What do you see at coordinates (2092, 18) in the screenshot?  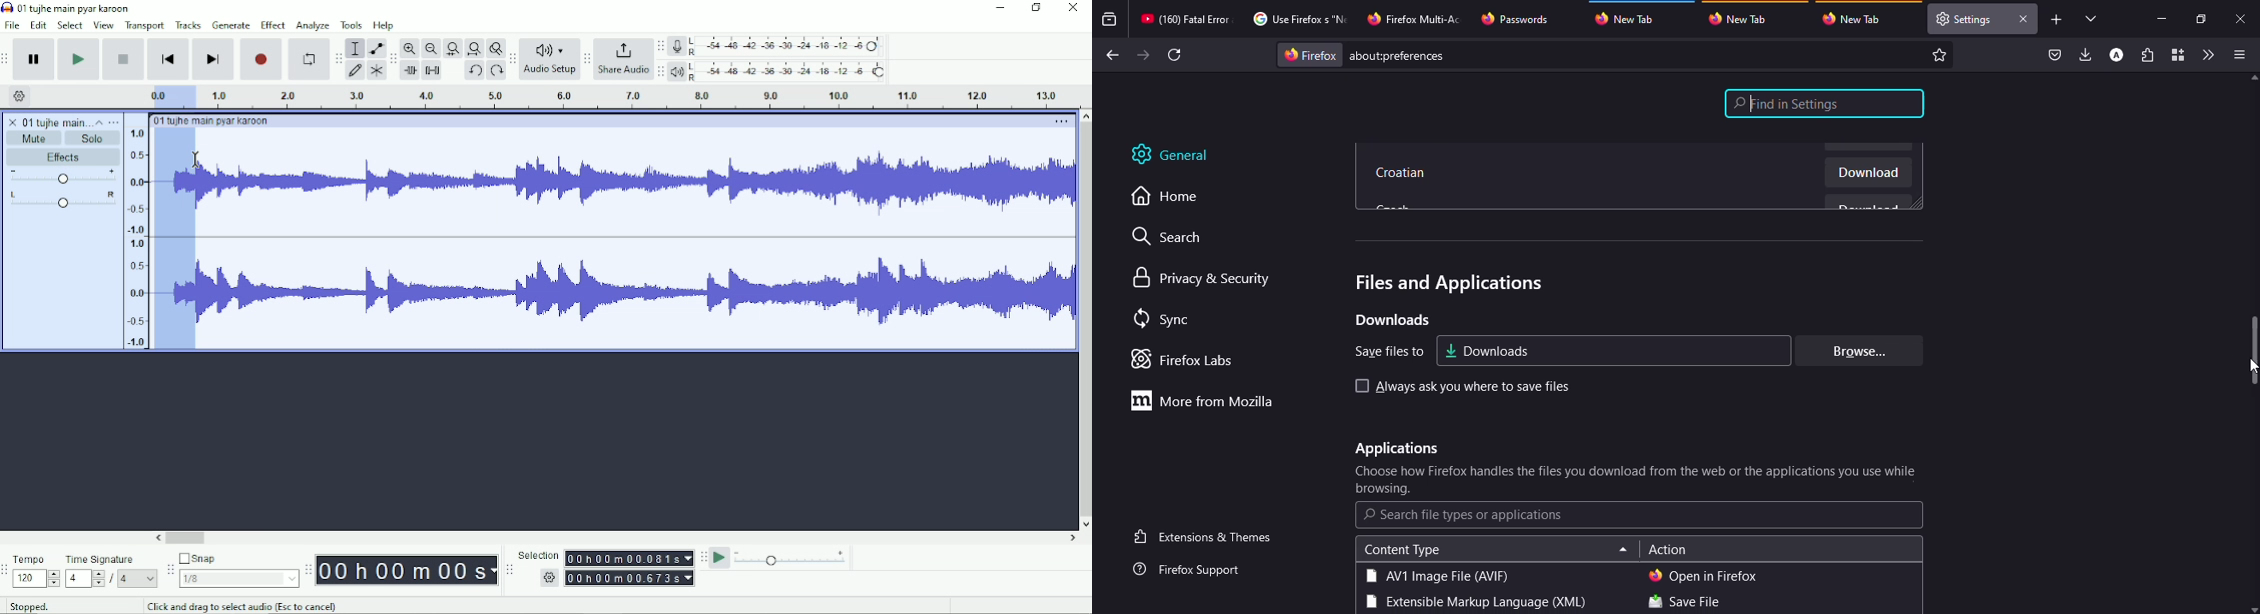 I see `view tab` at bounding box center [2092, 18].